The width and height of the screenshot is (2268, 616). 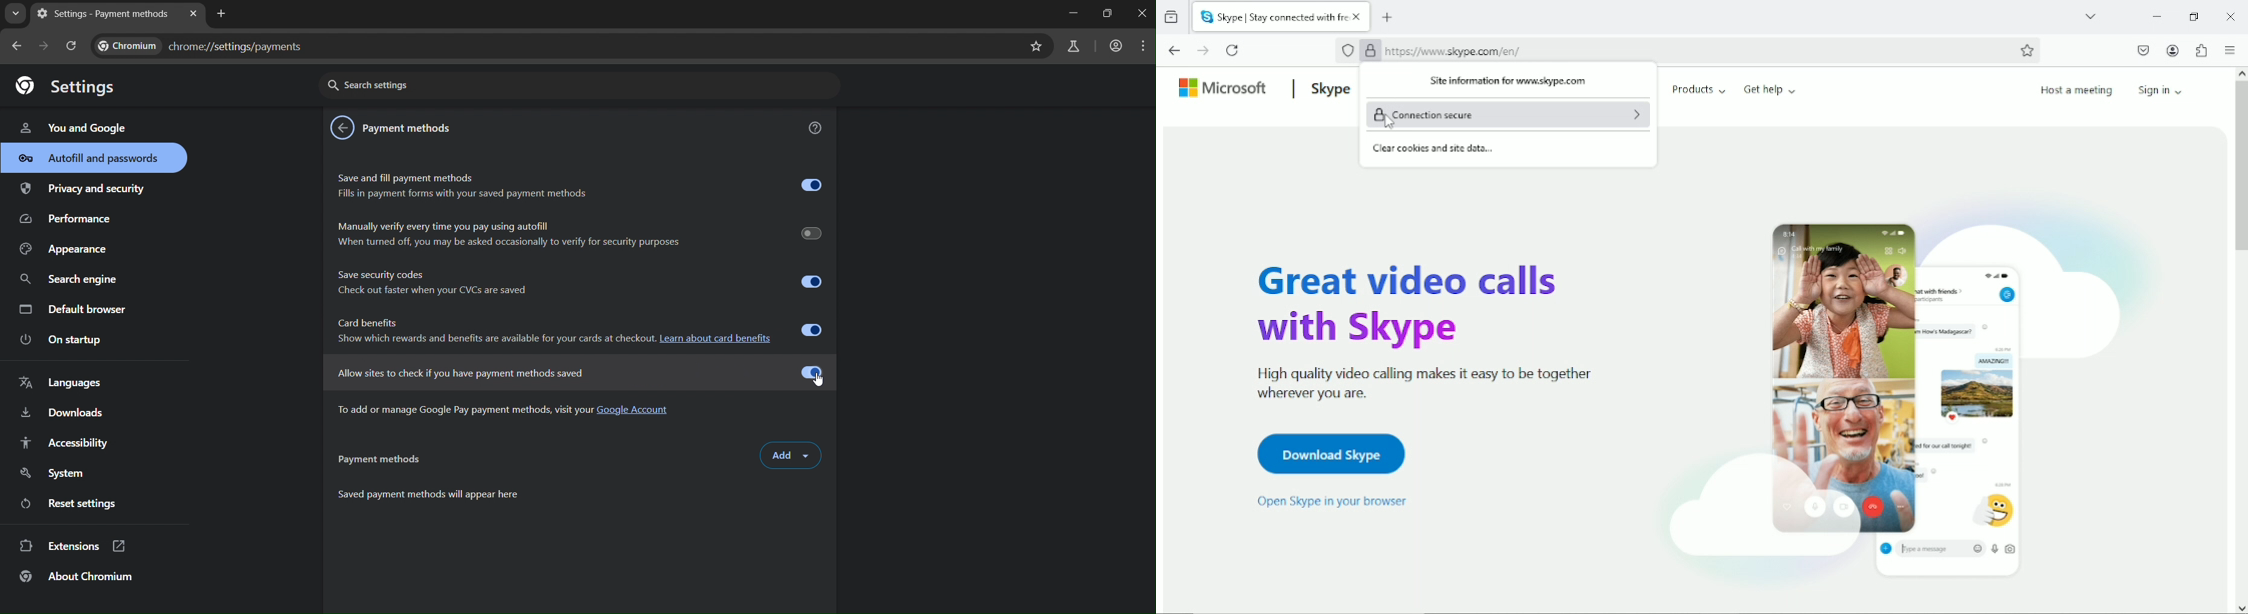 I want to click on performance, so click(x=66, y=219).